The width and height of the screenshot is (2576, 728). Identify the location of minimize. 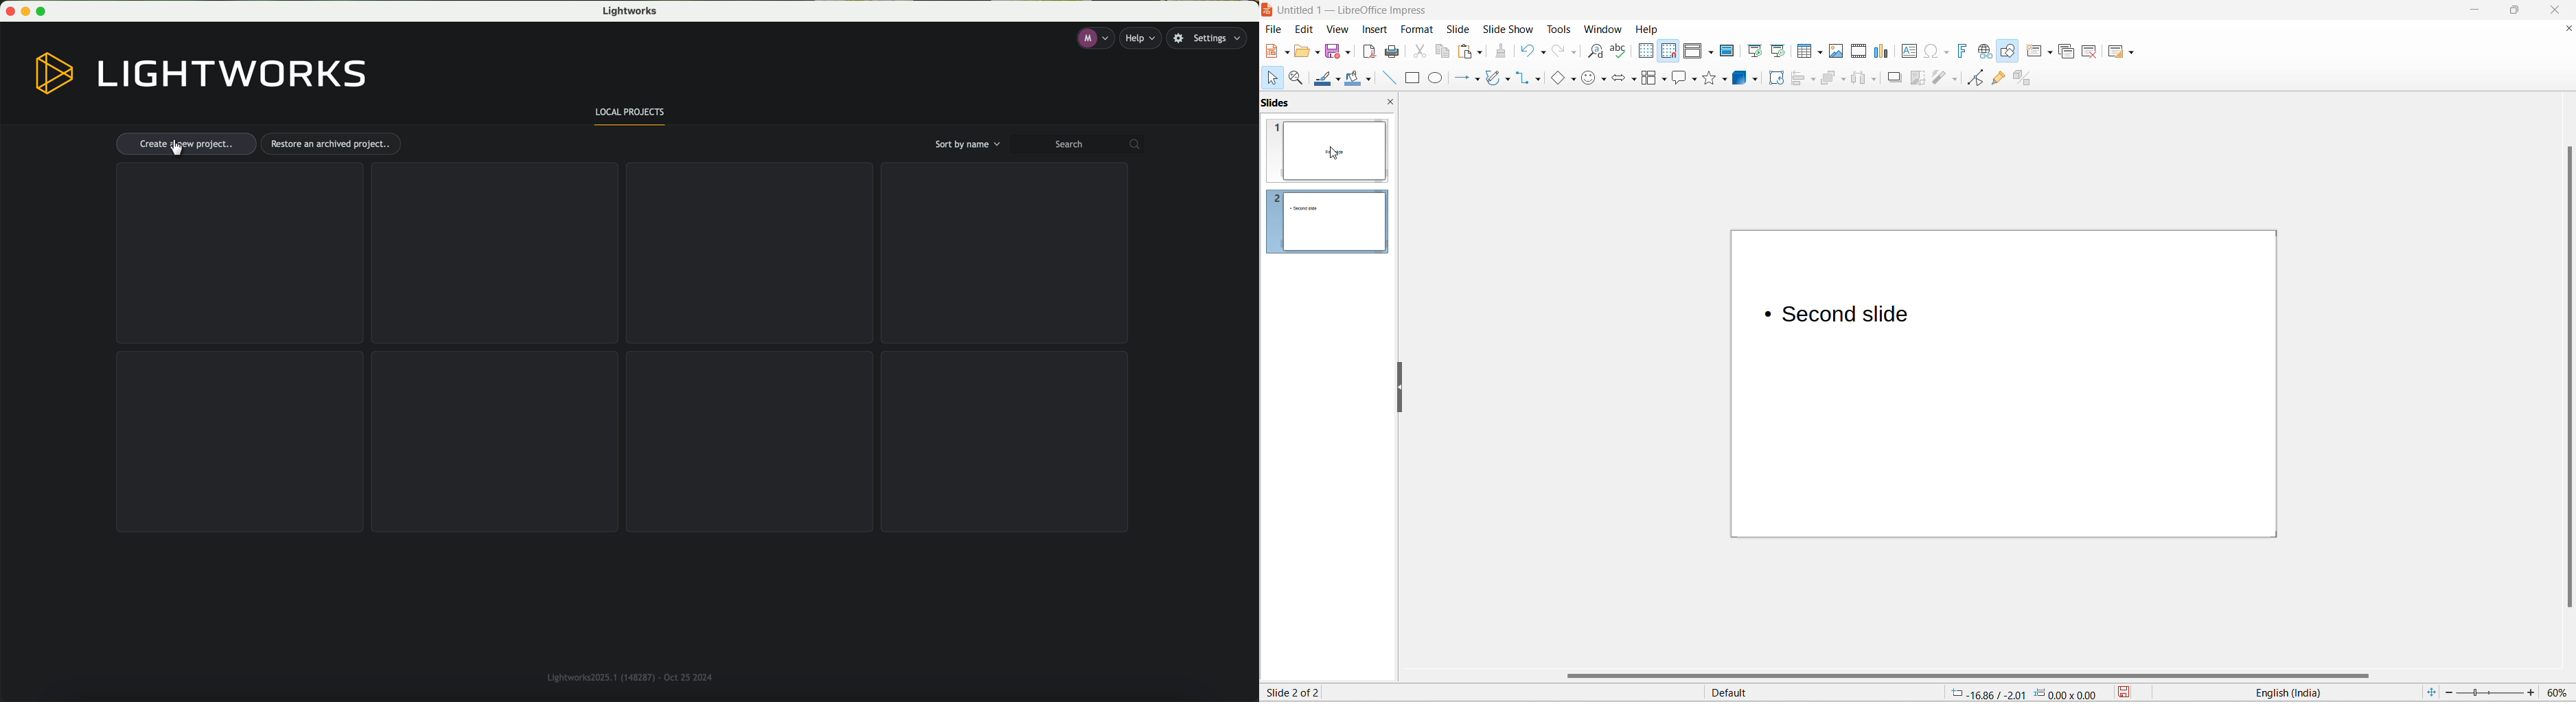
(27, 11).